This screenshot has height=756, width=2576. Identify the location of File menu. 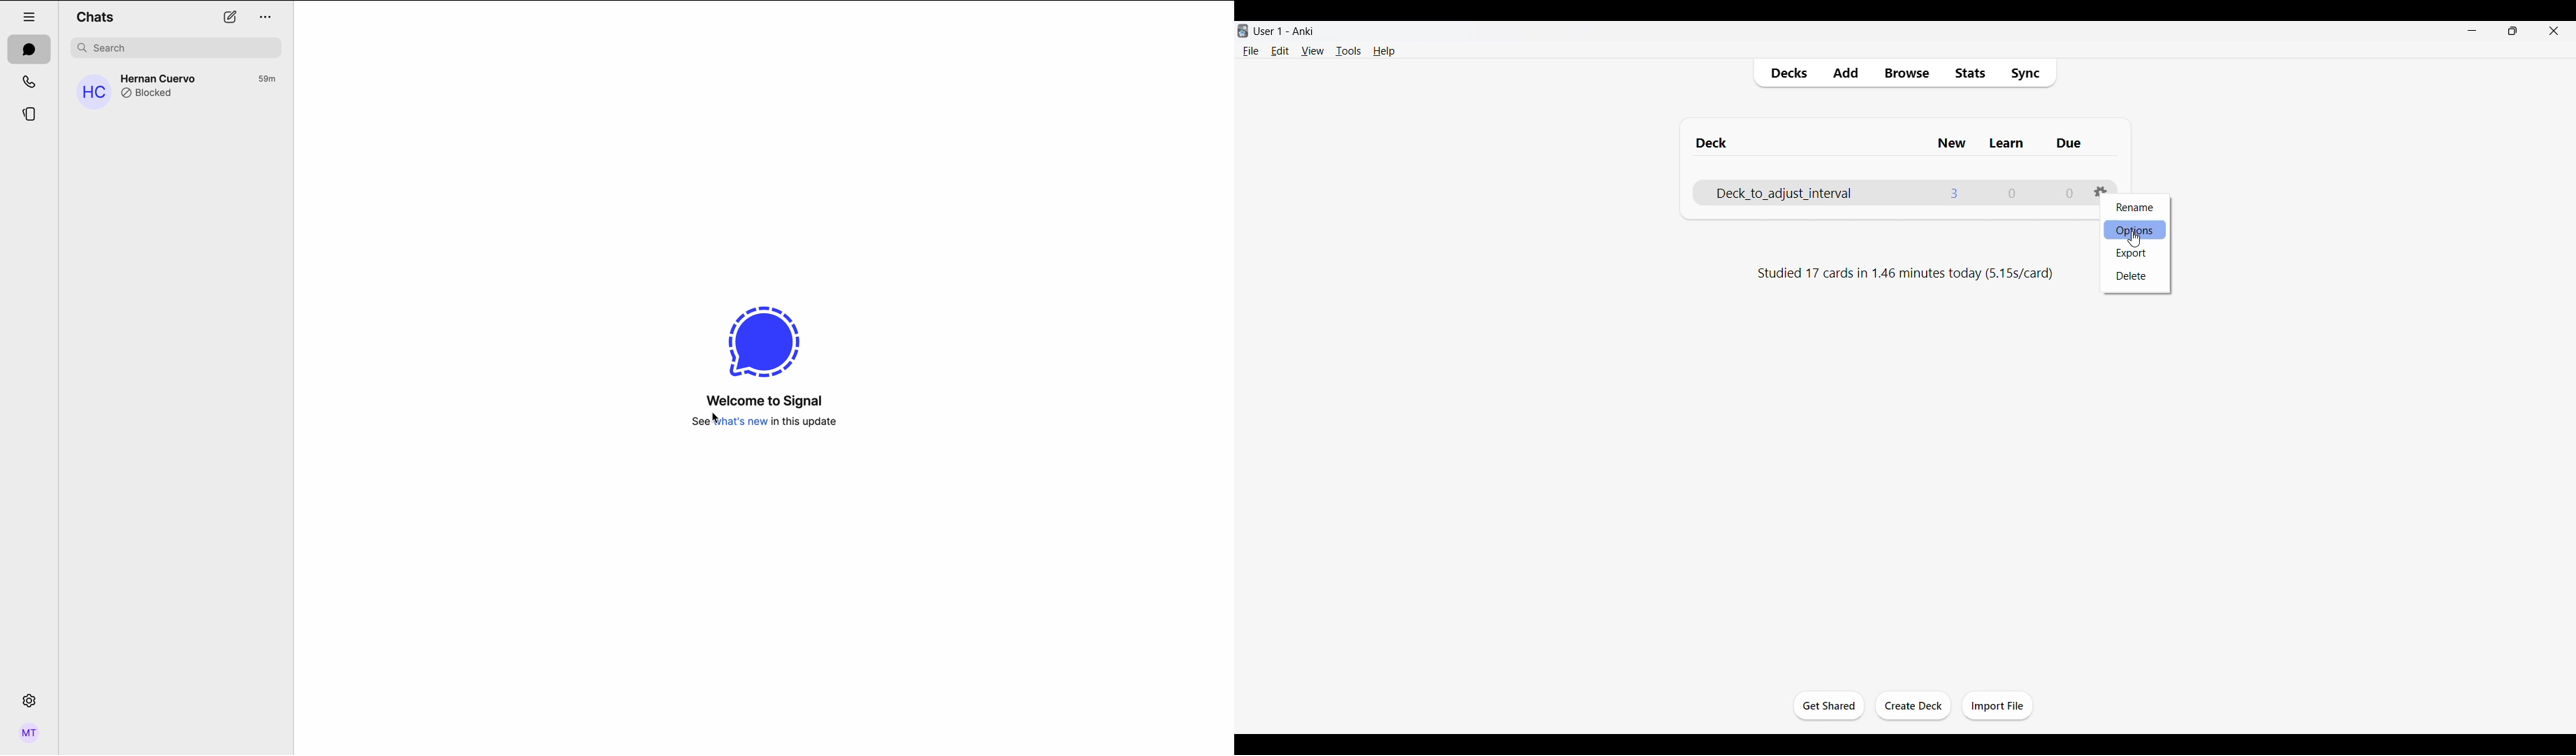
(1250, 52).